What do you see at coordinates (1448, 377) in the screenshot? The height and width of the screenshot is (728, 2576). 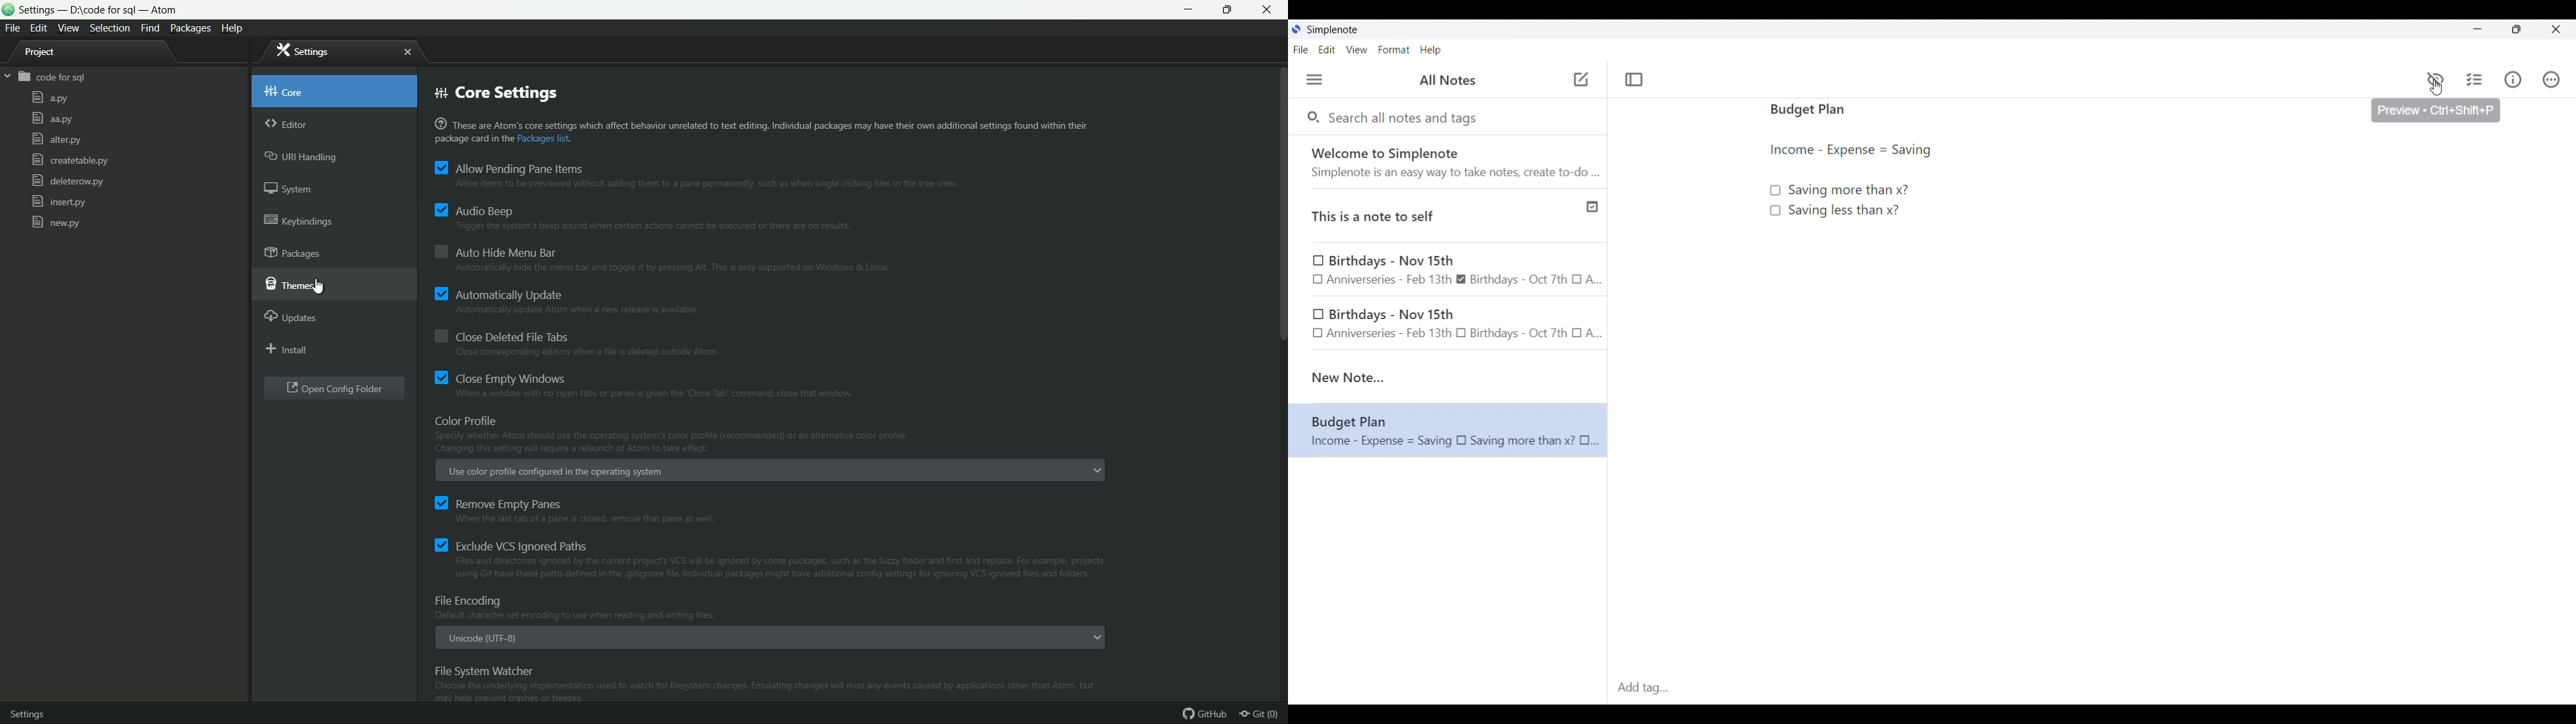 I see `new note` at bounding box center [1448, 377].